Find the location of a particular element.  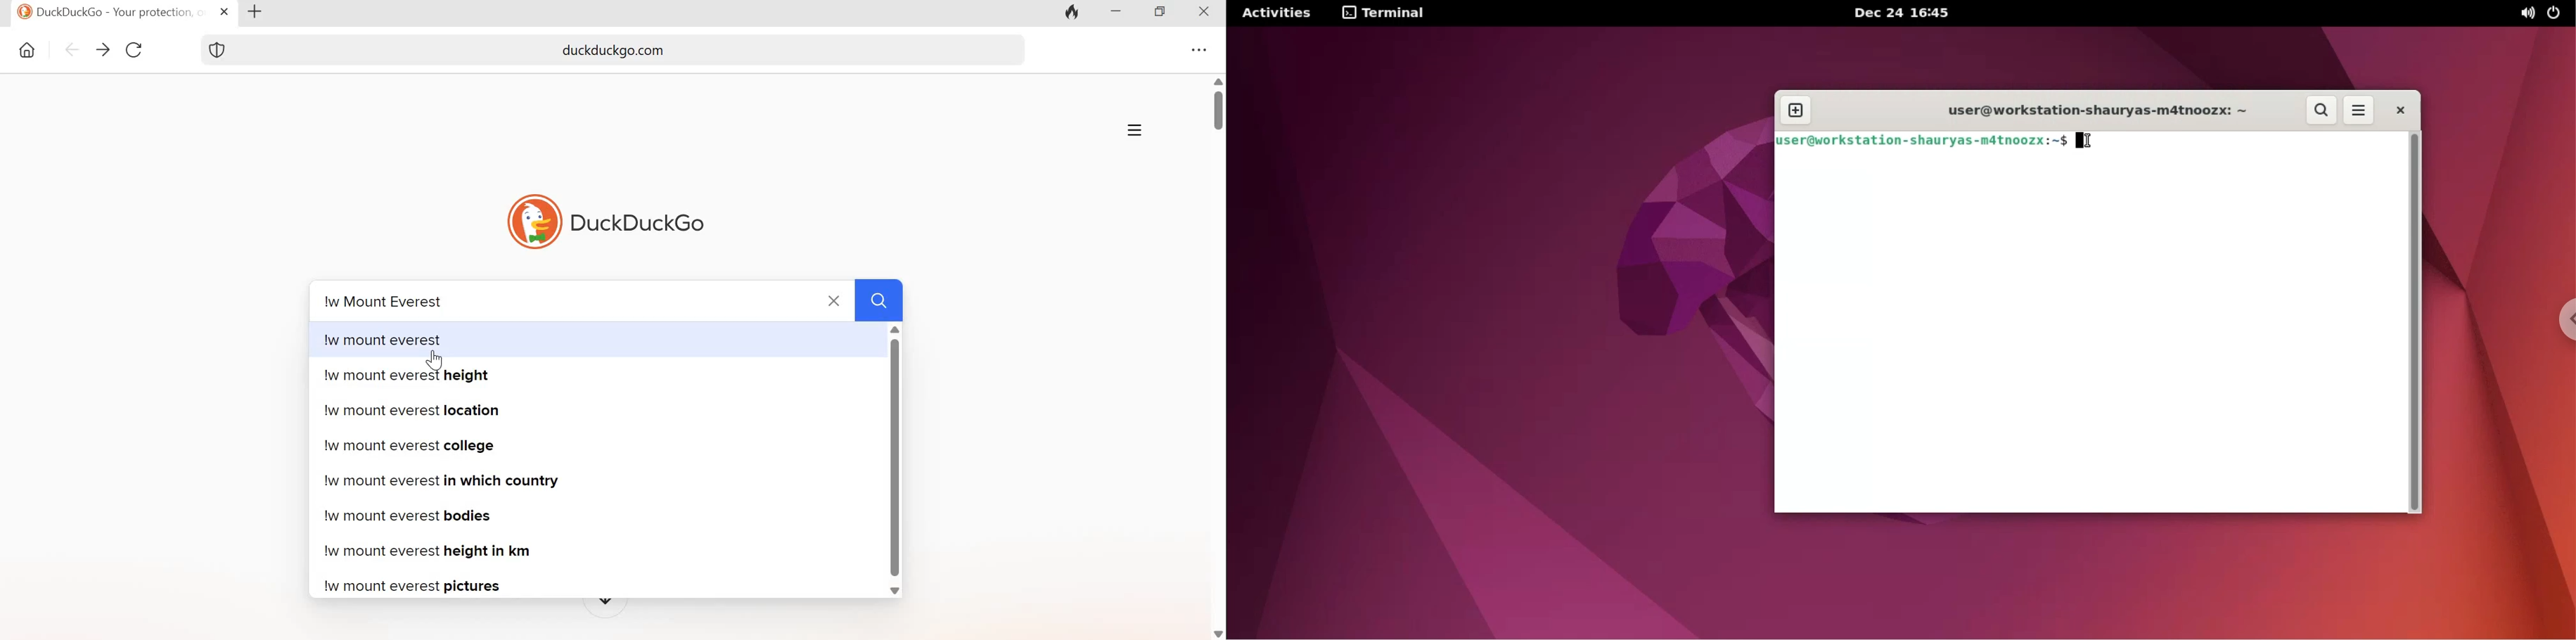

!w mount everest bodies is located at coordinates (417, 515).